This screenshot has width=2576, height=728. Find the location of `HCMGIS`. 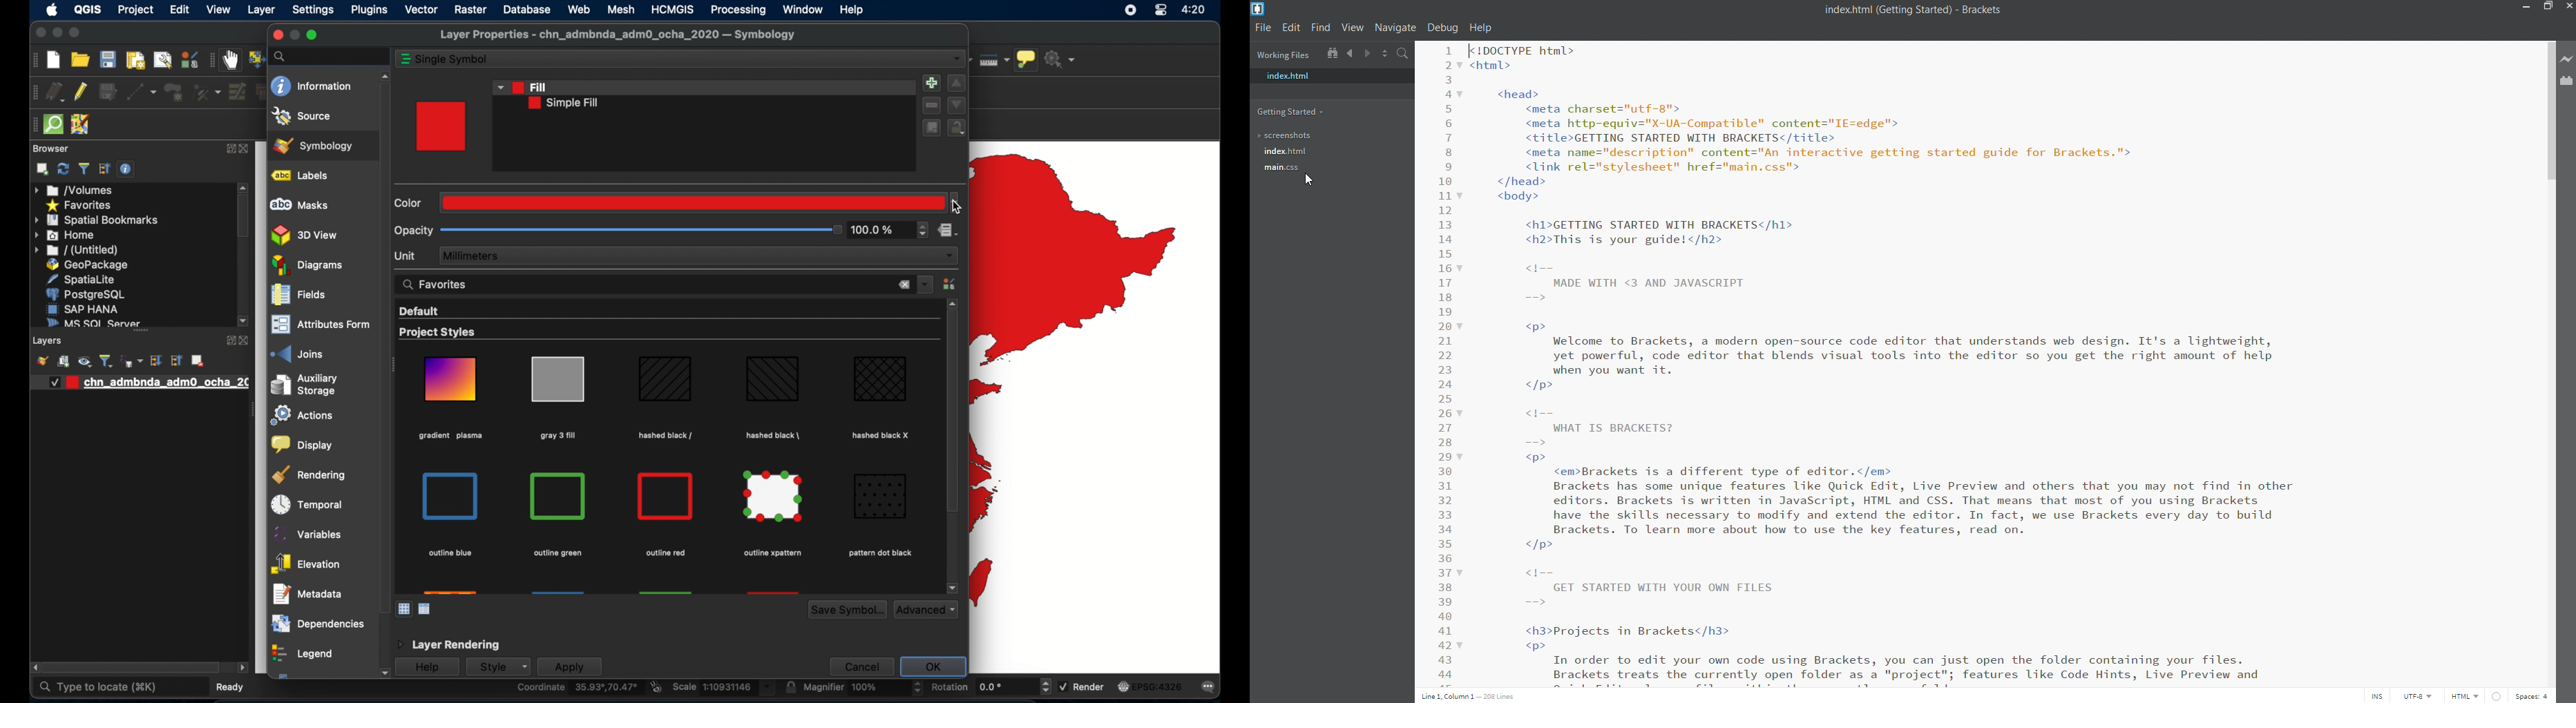

HCMGIS is located at coordinates (673, 9).